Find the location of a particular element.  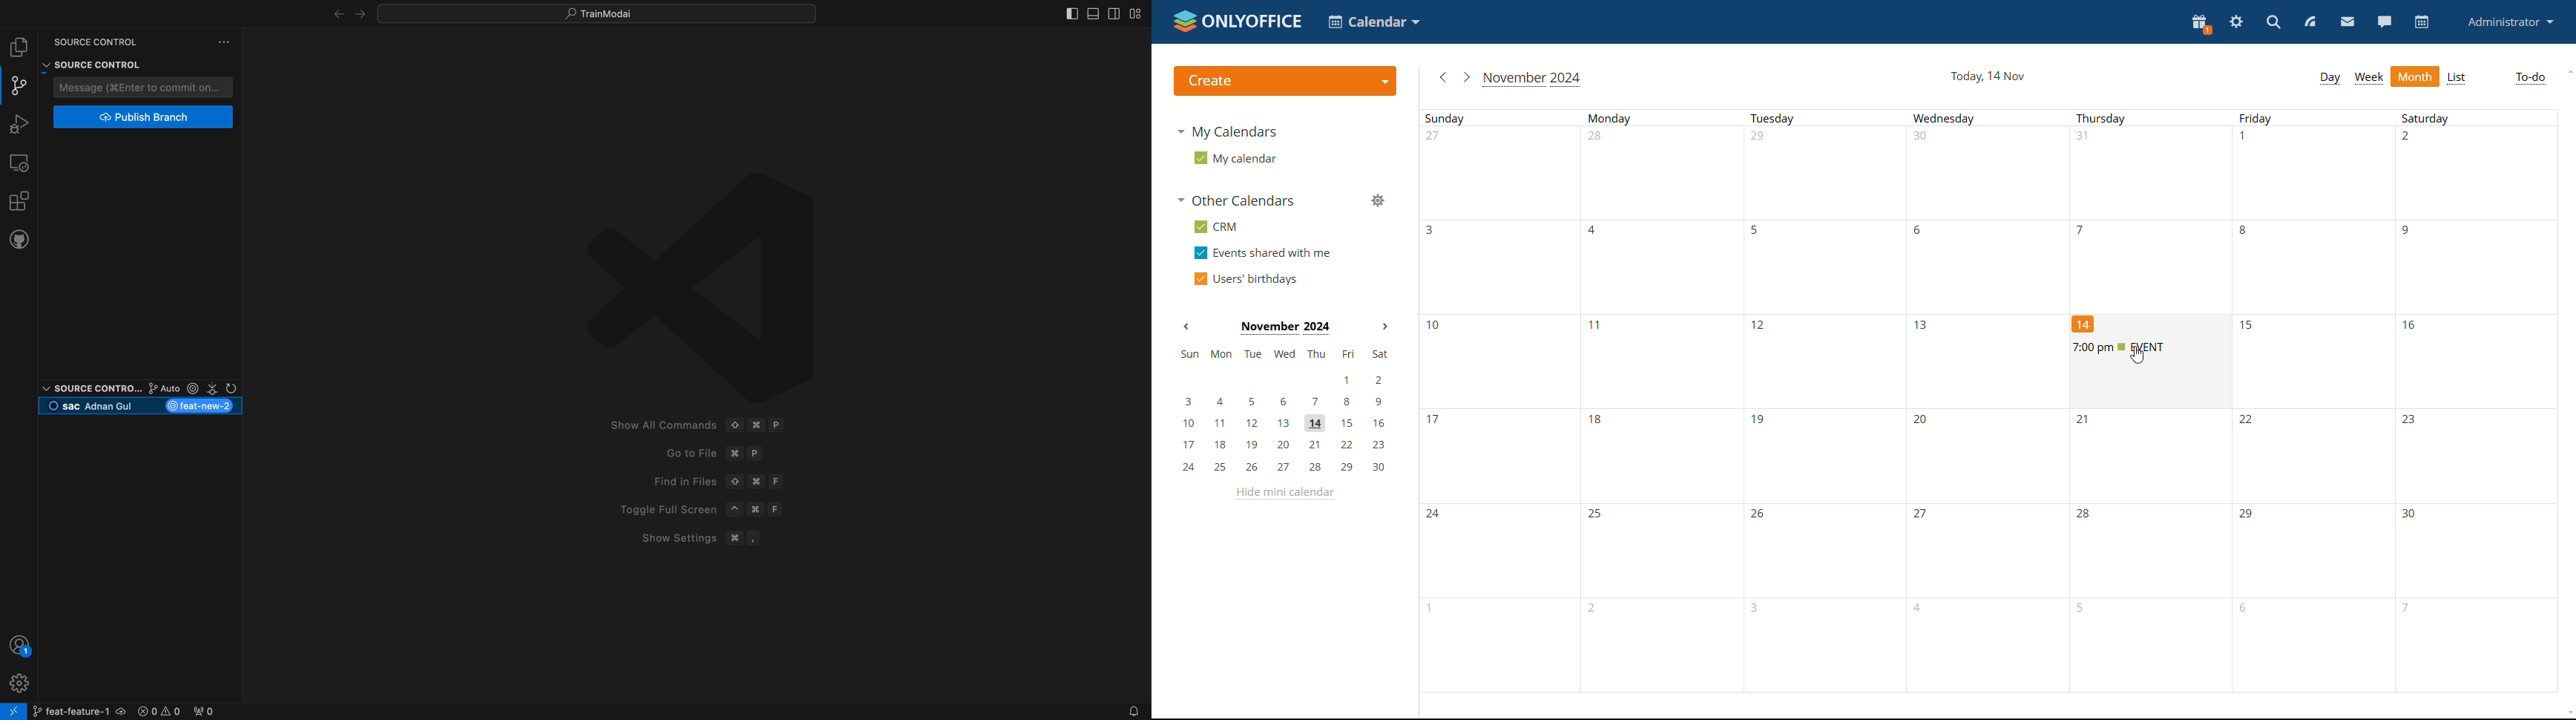

Source control is located at coordinates (89, 55).